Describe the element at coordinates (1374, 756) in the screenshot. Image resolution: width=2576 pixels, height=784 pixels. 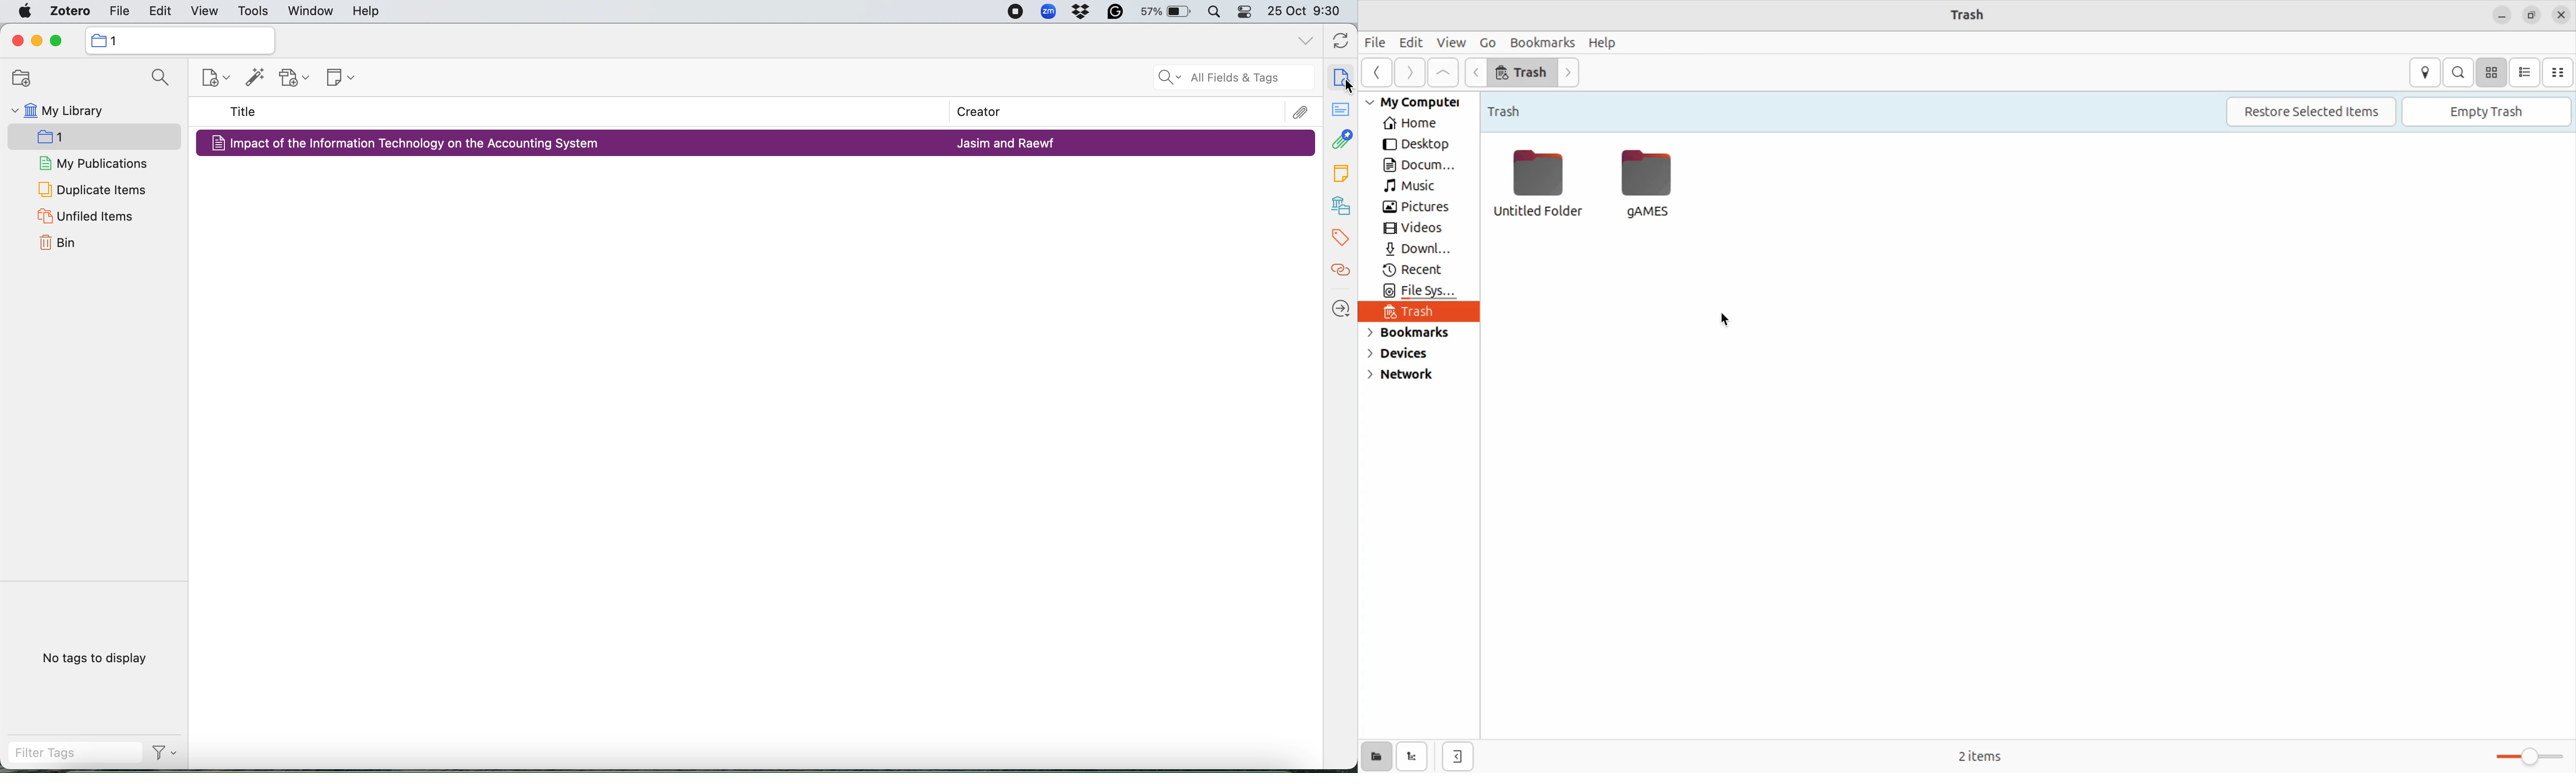
I see `show places` at that location.